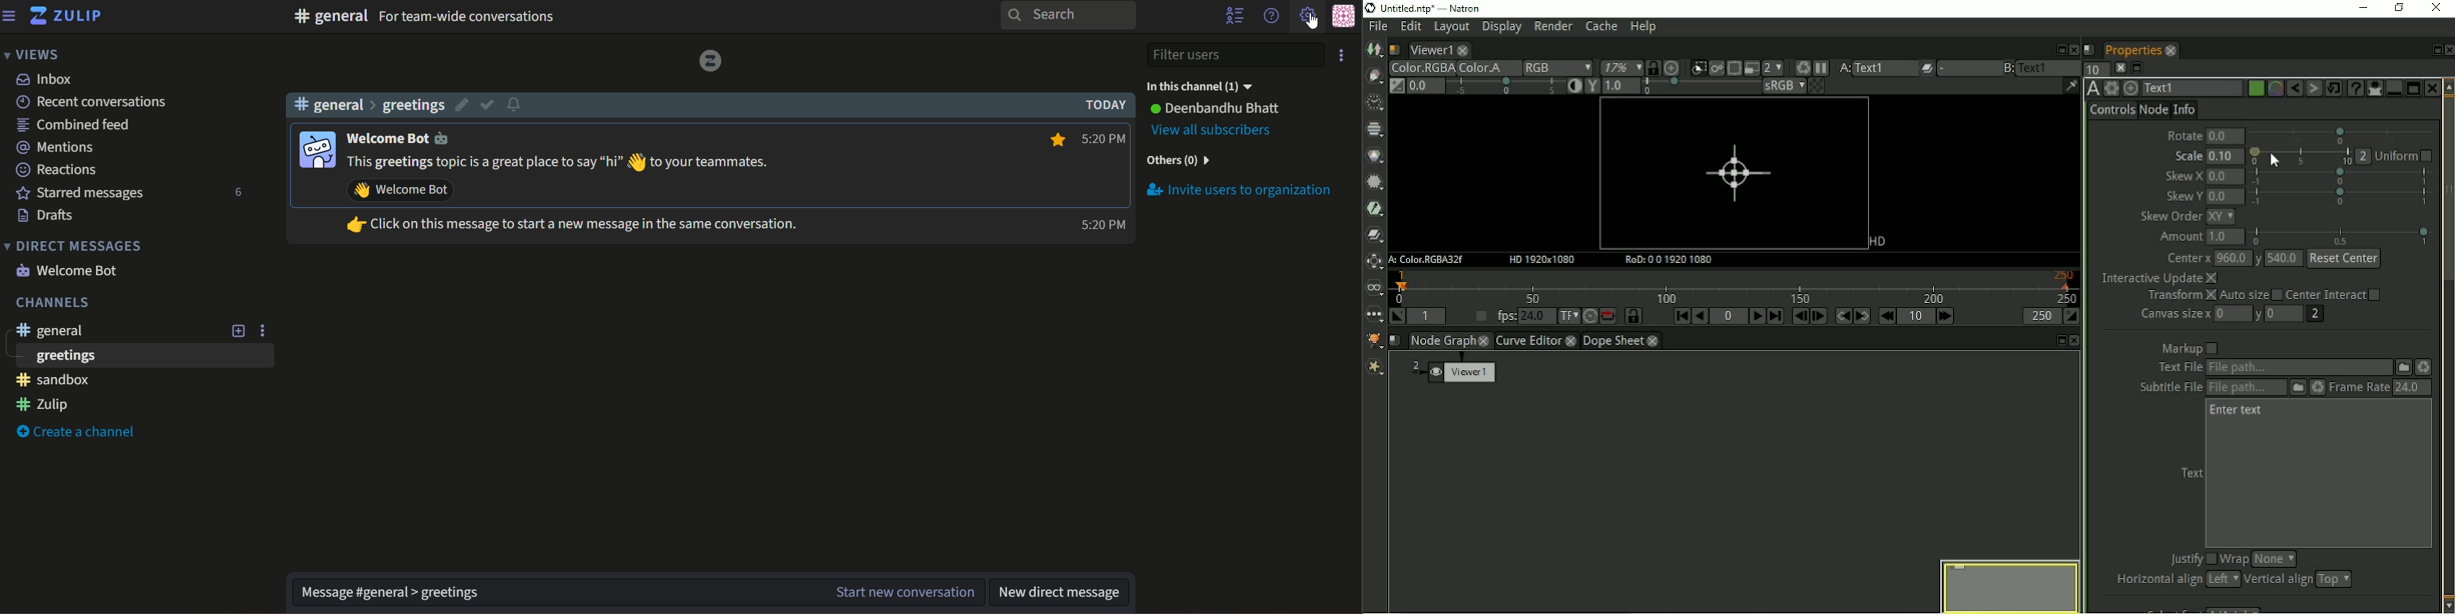 The width and height of the screenshot is (2464, 616). Describe the element at coordinates (2119, 67) in the screenshot. I see `Close` at that location.